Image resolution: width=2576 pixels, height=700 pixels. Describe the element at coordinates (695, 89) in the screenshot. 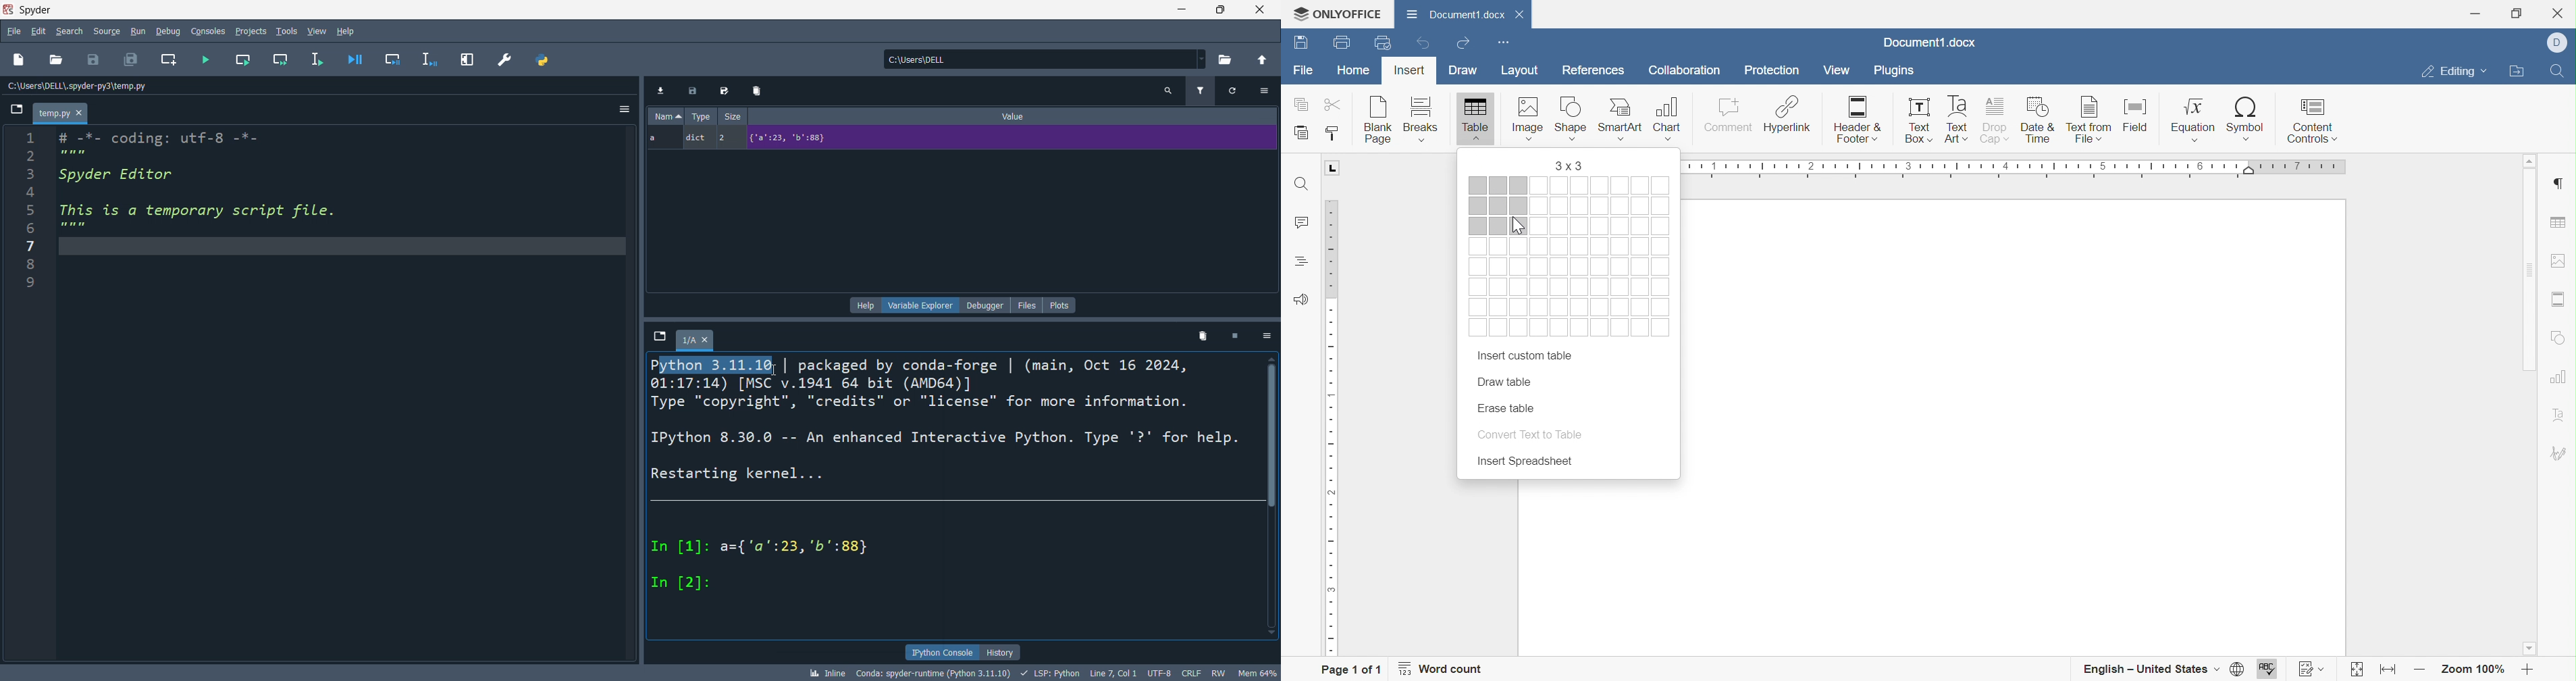

I see `save data` at that location.